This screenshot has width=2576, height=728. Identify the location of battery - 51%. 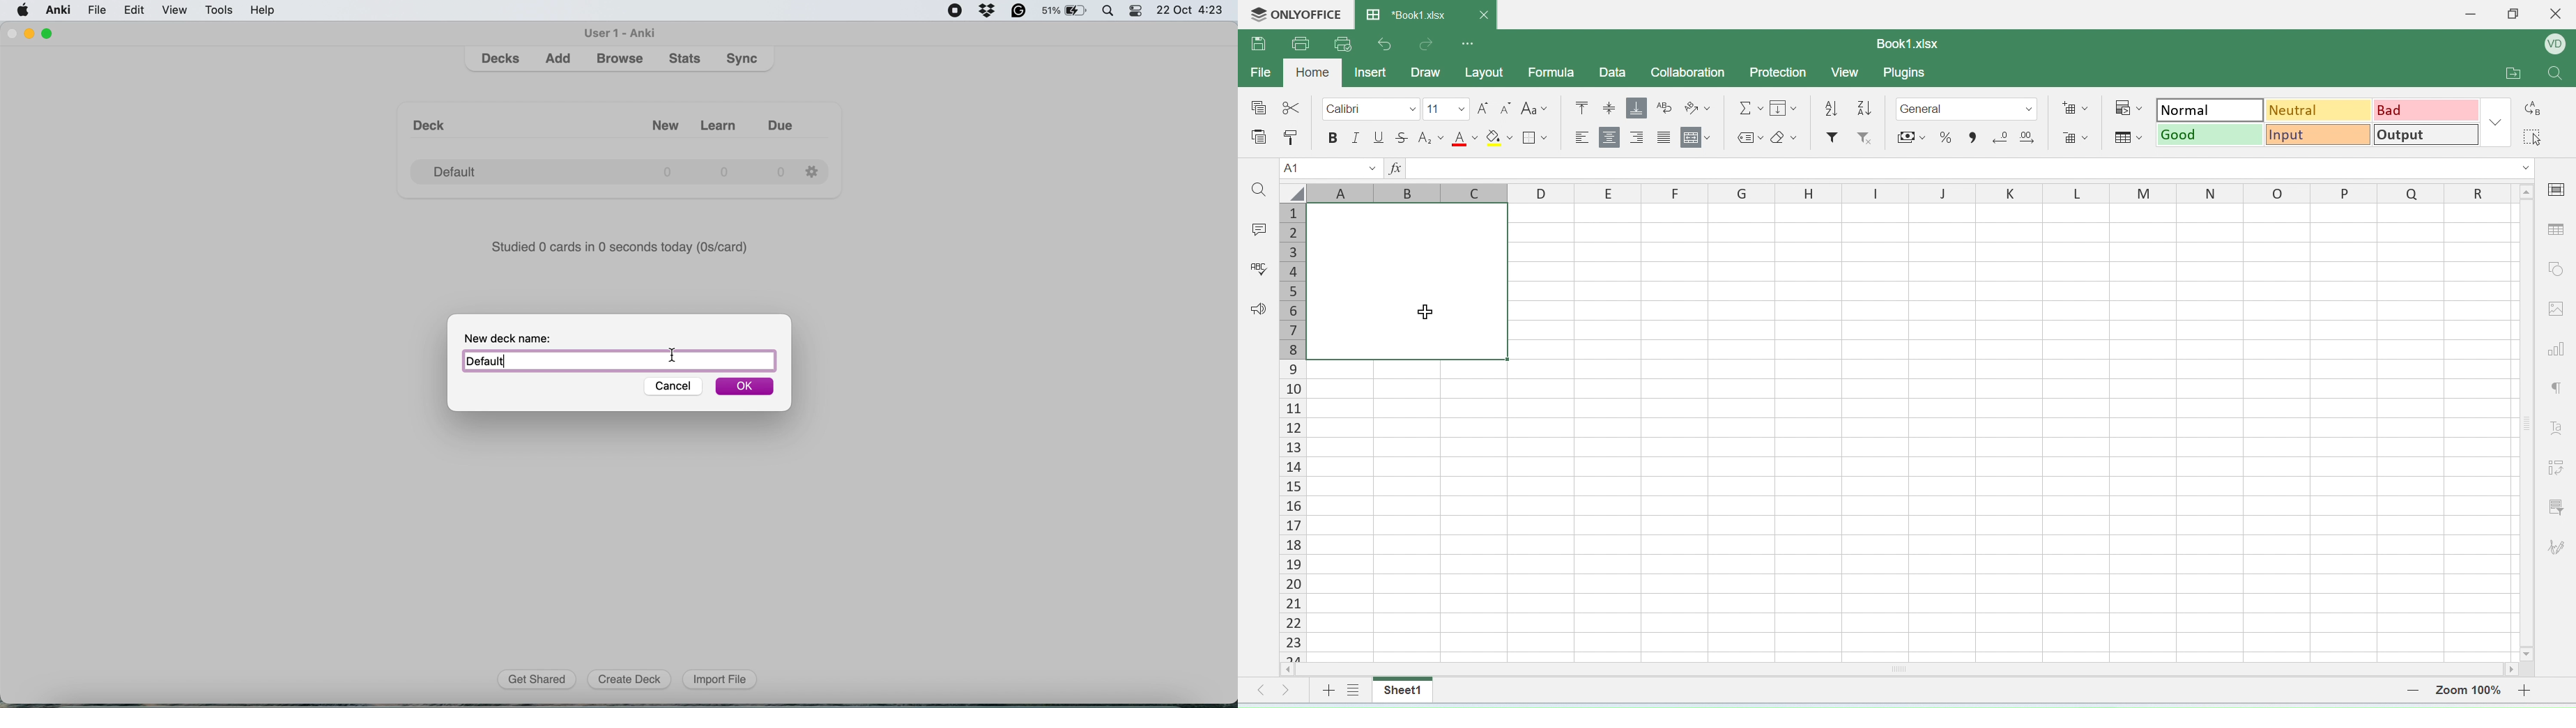
(1064, 12).